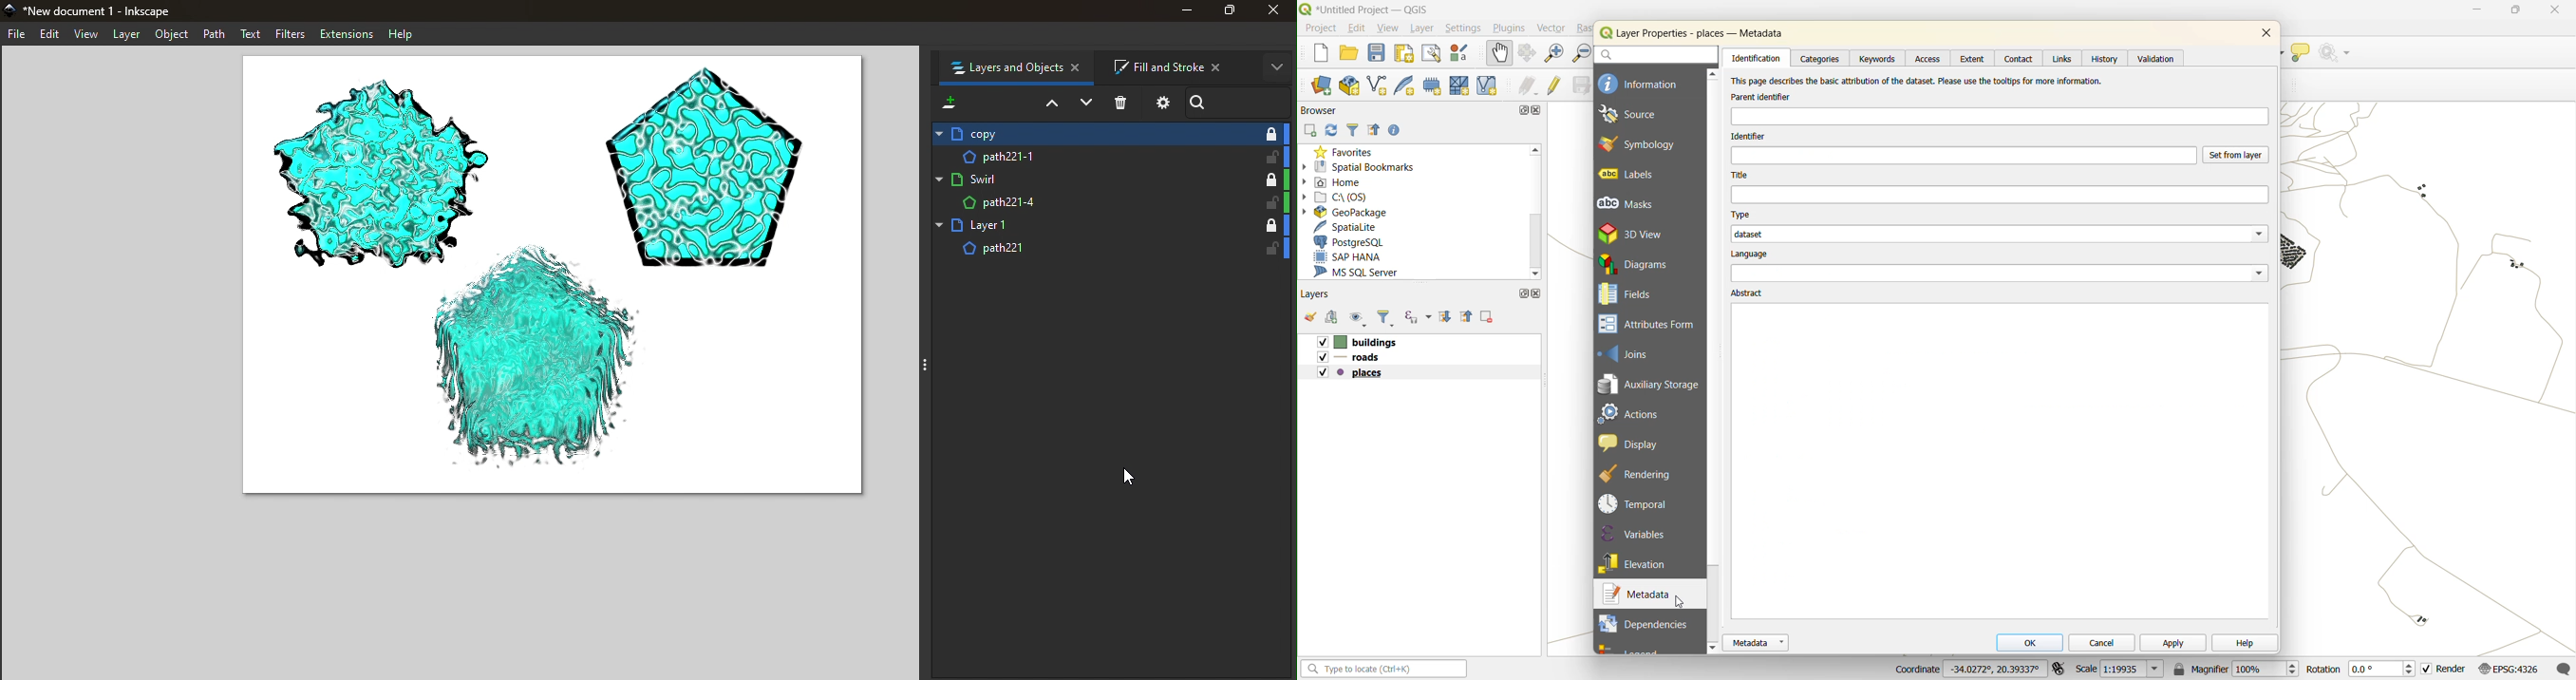 Image resolution: width=2576 pixels, height=700 pixels. What do you see at coordinates (2237, 669) in the screenshot?
I see `magnifier` at bounding box center [2237, 669].